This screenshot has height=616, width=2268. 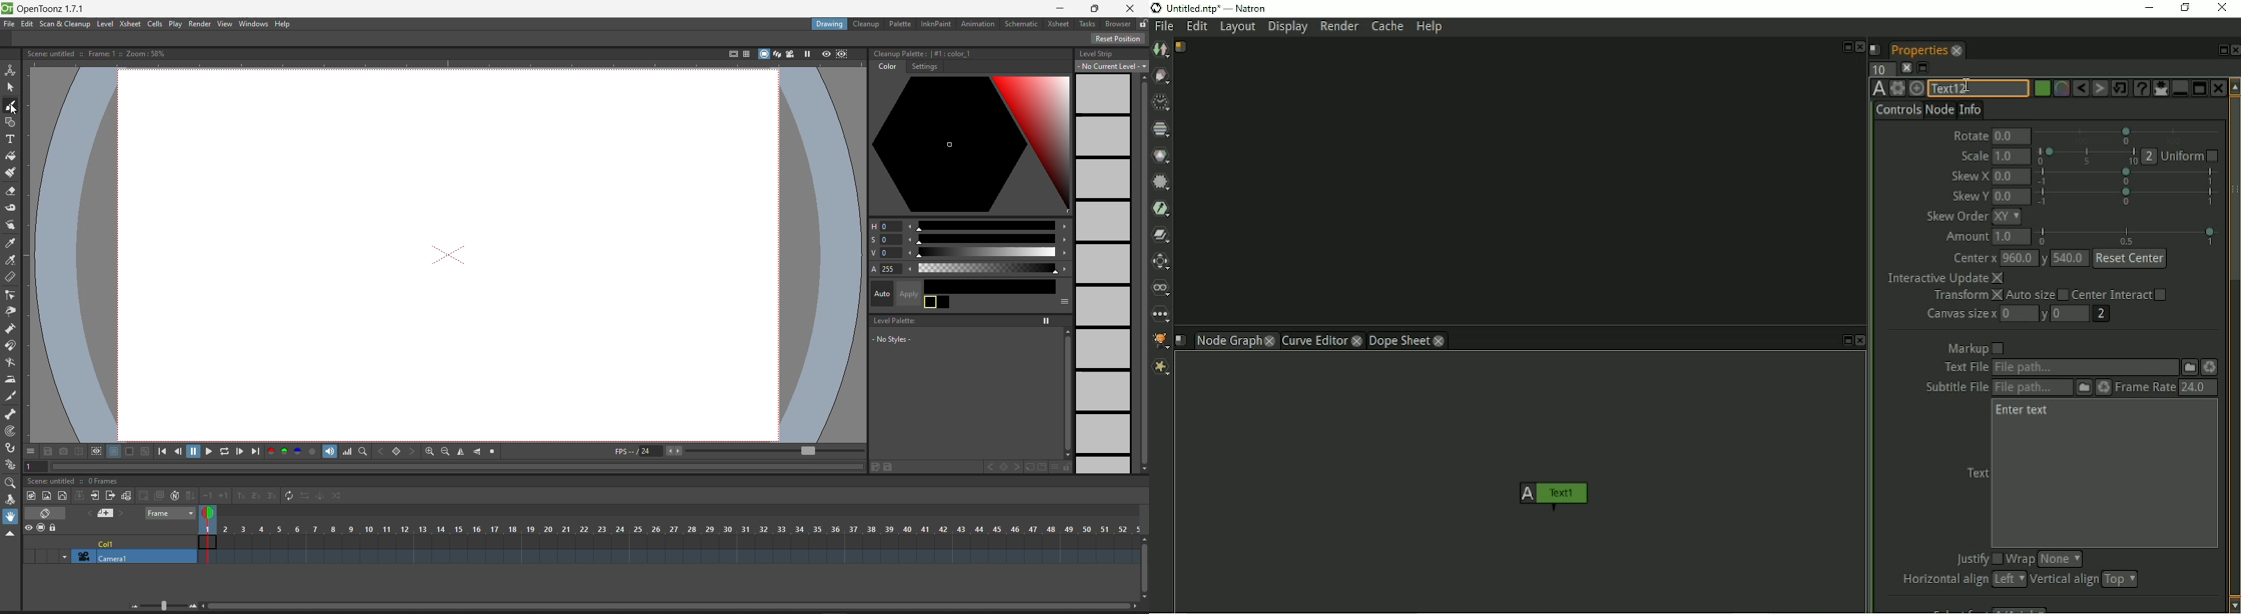 What do you see at coordinates (2012, 237) in the screenshot?
I see `1.0` at bounding box center [2012, 237].